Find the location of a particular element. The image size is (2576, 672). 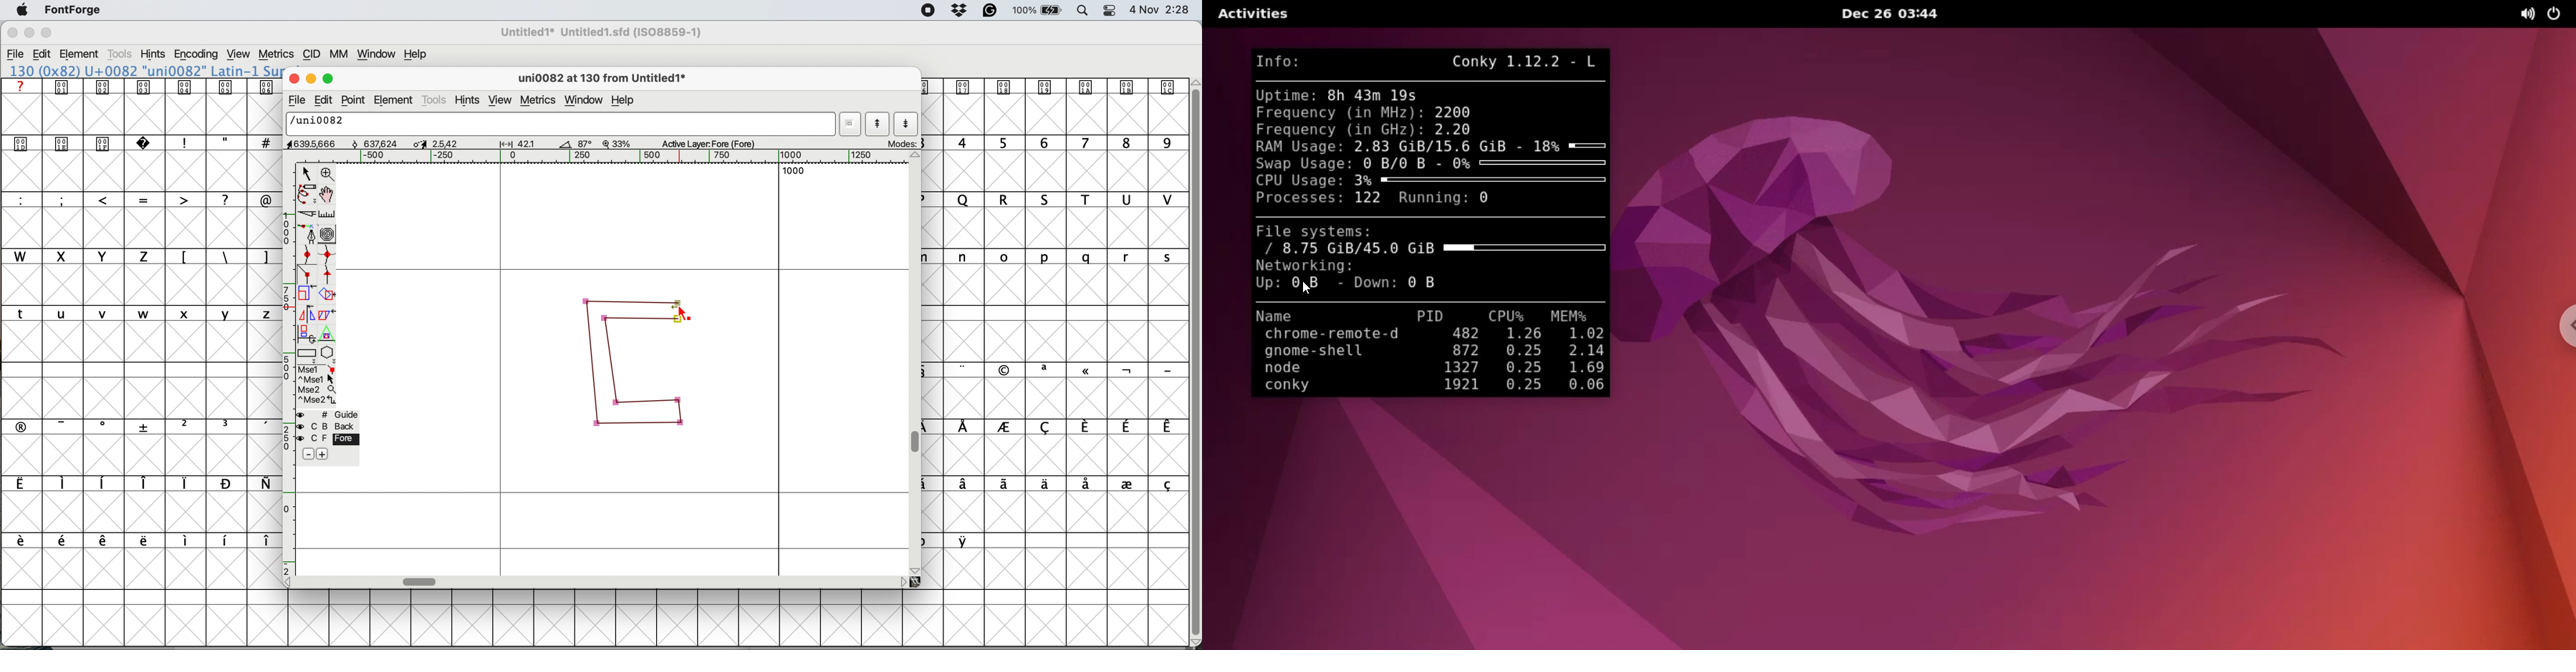

screen recorder is located at coordinates (929, 11).